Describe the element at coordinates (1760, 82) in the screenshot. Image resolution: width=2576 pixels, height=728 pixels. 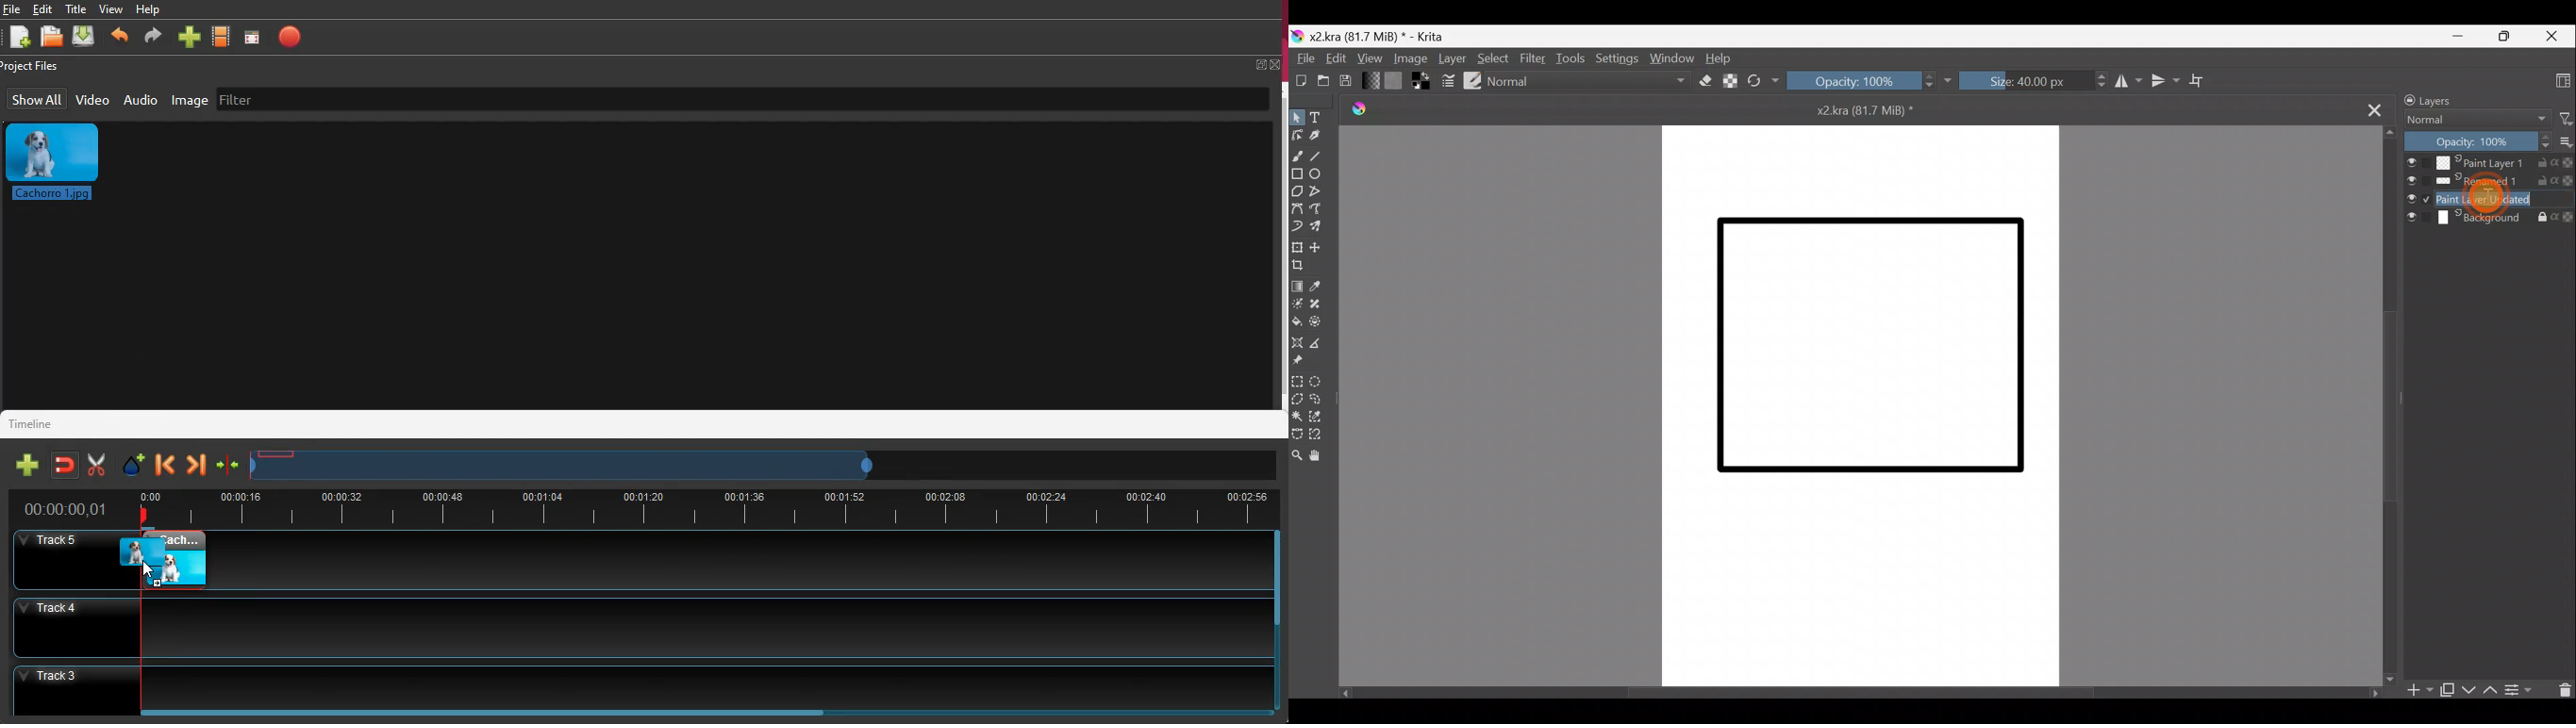
I see `Reload original preset` at that location.